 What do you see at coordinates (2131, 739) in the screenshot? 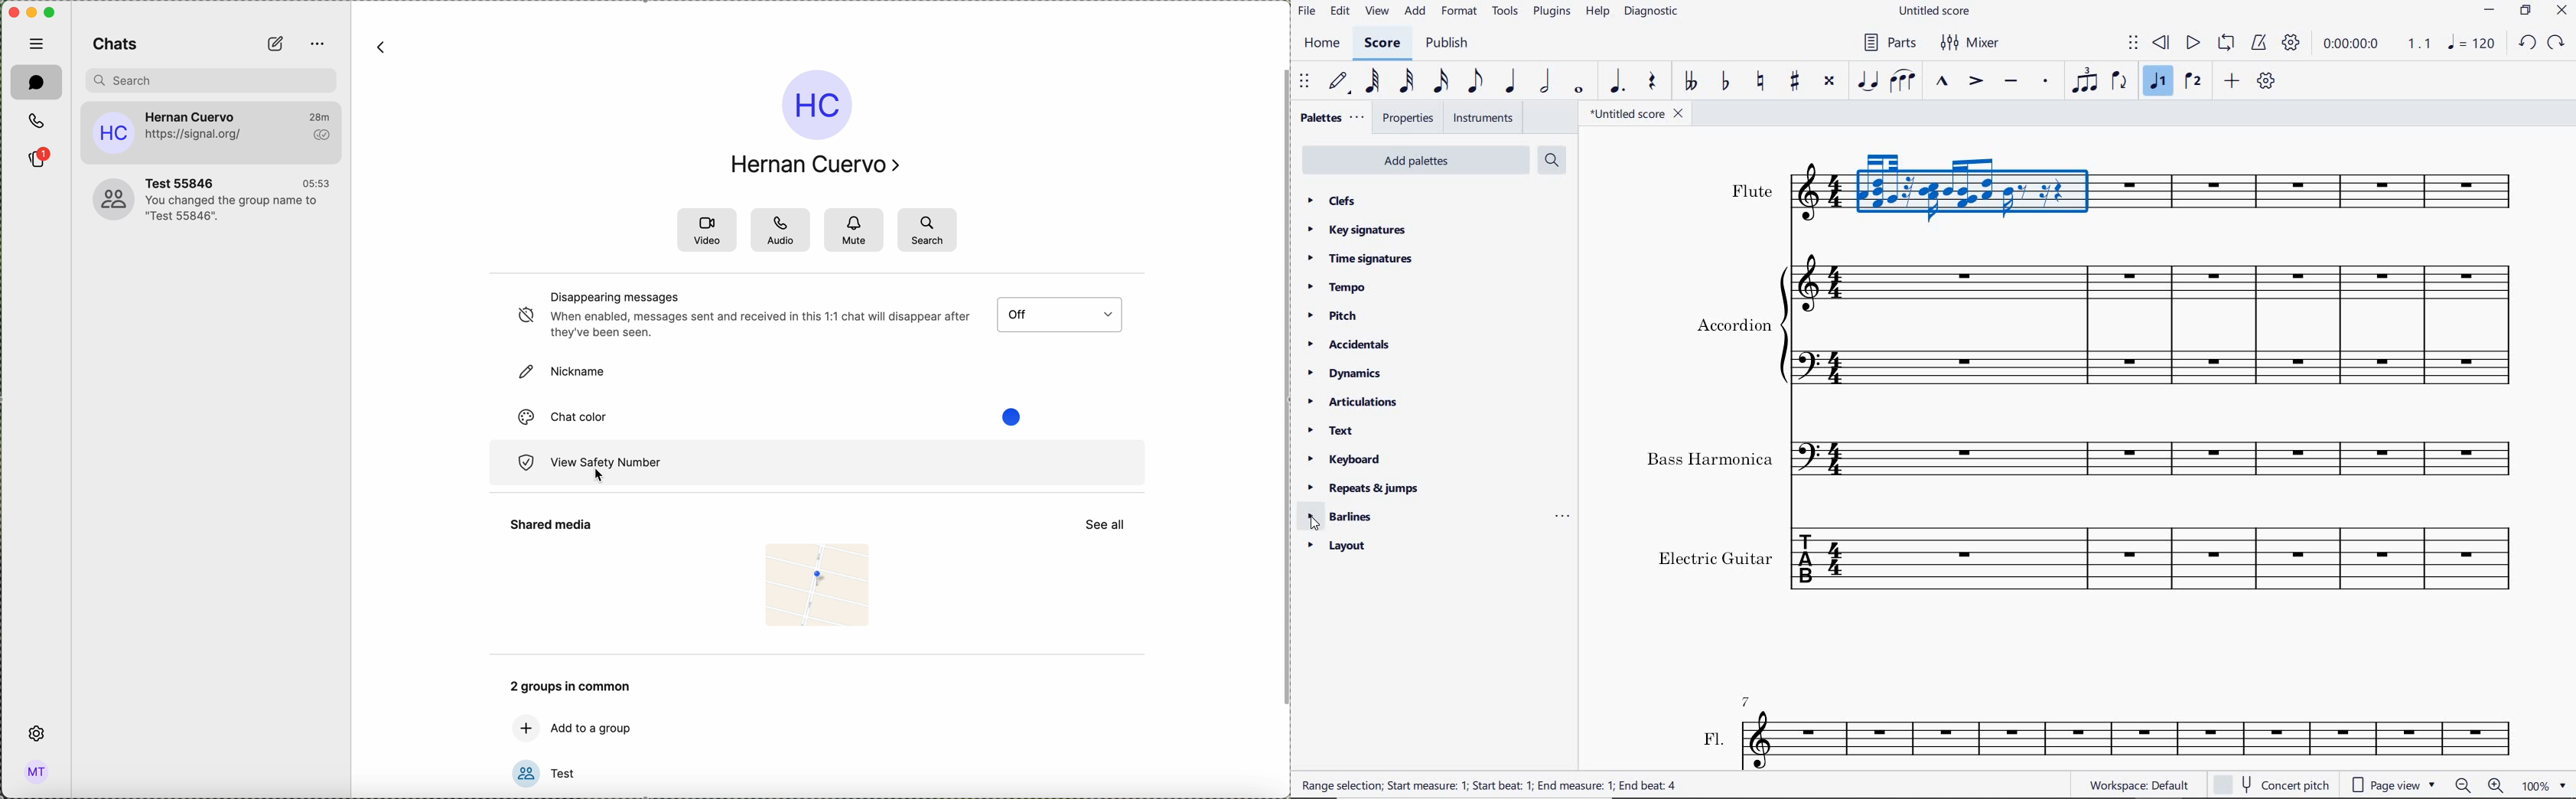
I see `FL` at bounding box center [2131, 739].